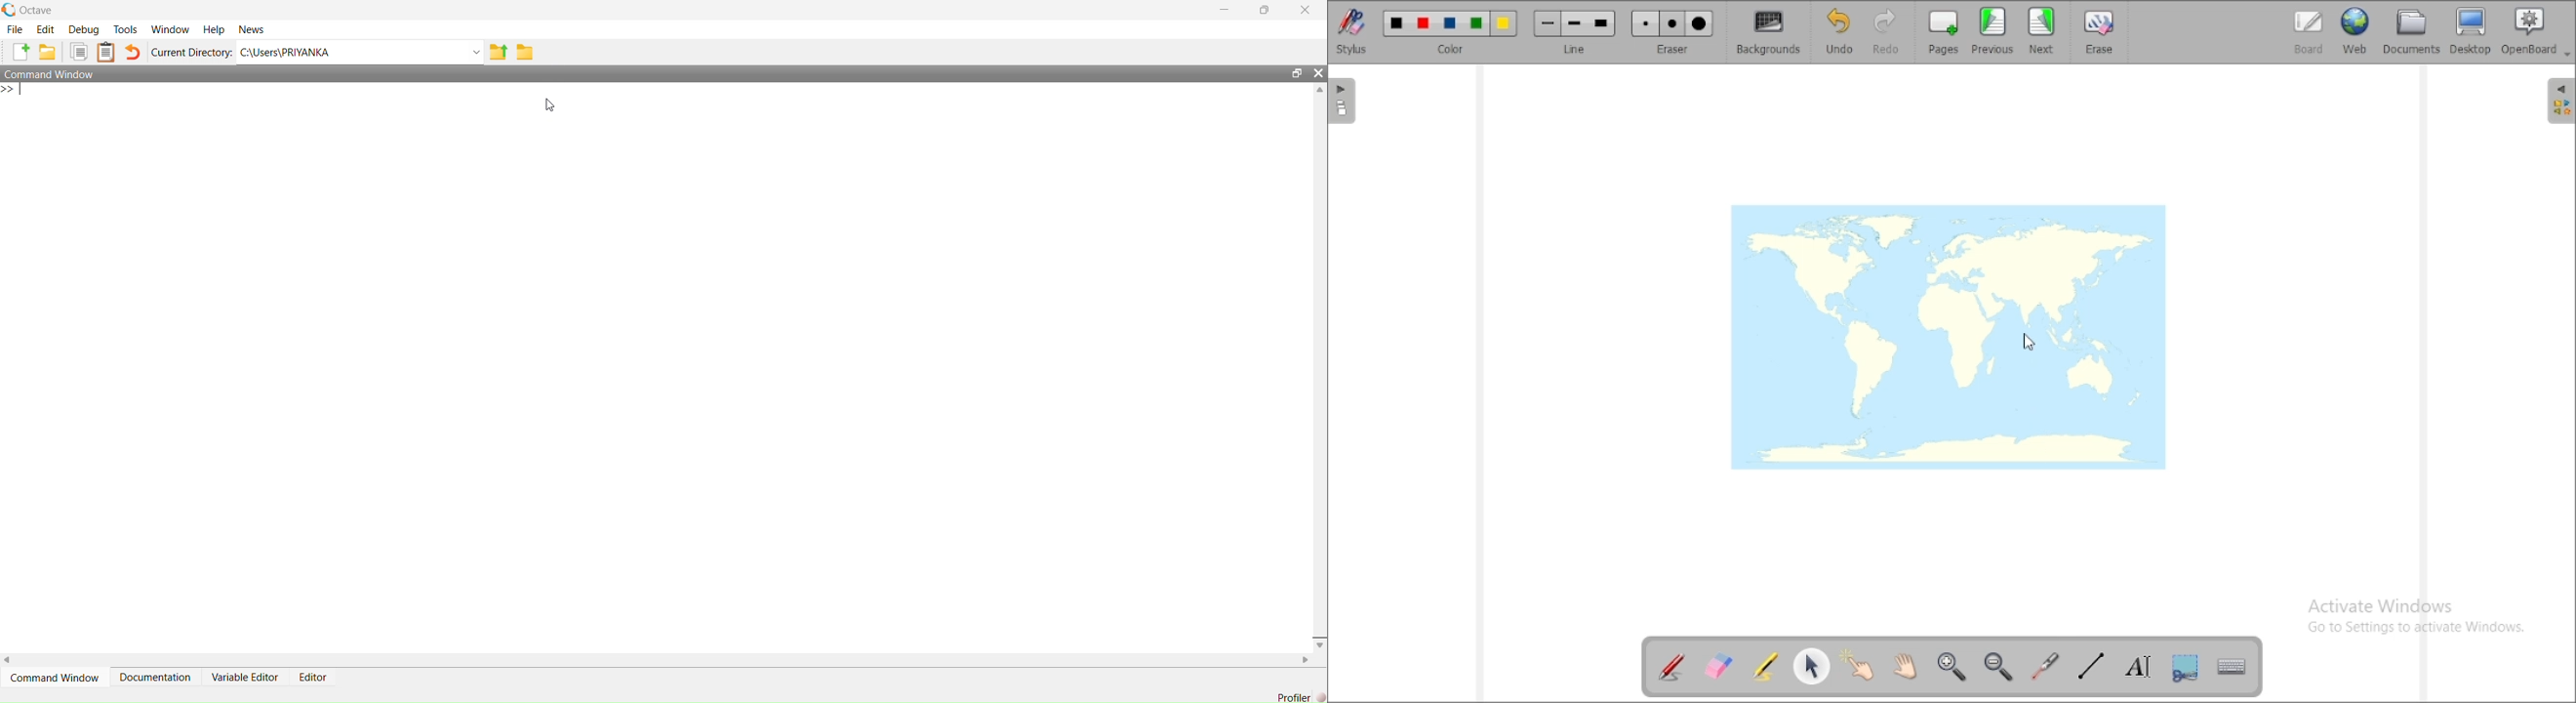 The width and height of the screenshot is (2576, 728). What do you see at coordinates (2046, 667) in the screenshot?
I see `virtual laser pointer` at bounding box center [2046, 667].